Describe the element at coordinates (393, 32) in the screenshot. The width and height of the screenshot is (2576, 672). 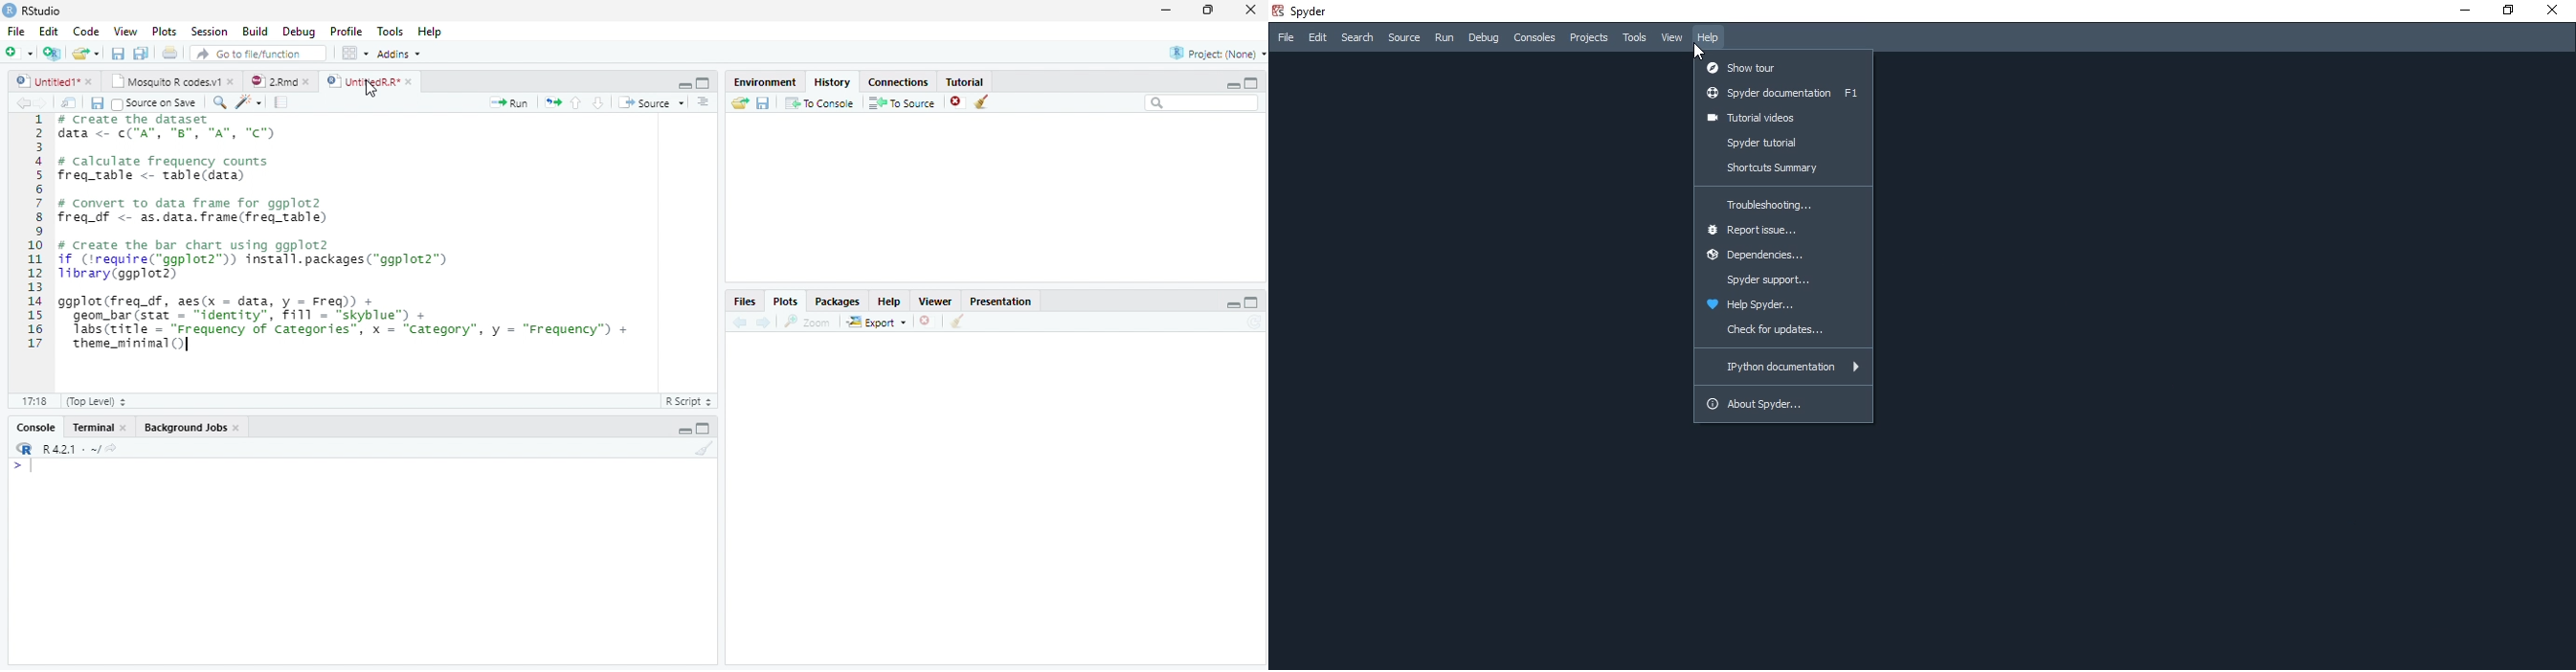
I see `Tools` at that location.